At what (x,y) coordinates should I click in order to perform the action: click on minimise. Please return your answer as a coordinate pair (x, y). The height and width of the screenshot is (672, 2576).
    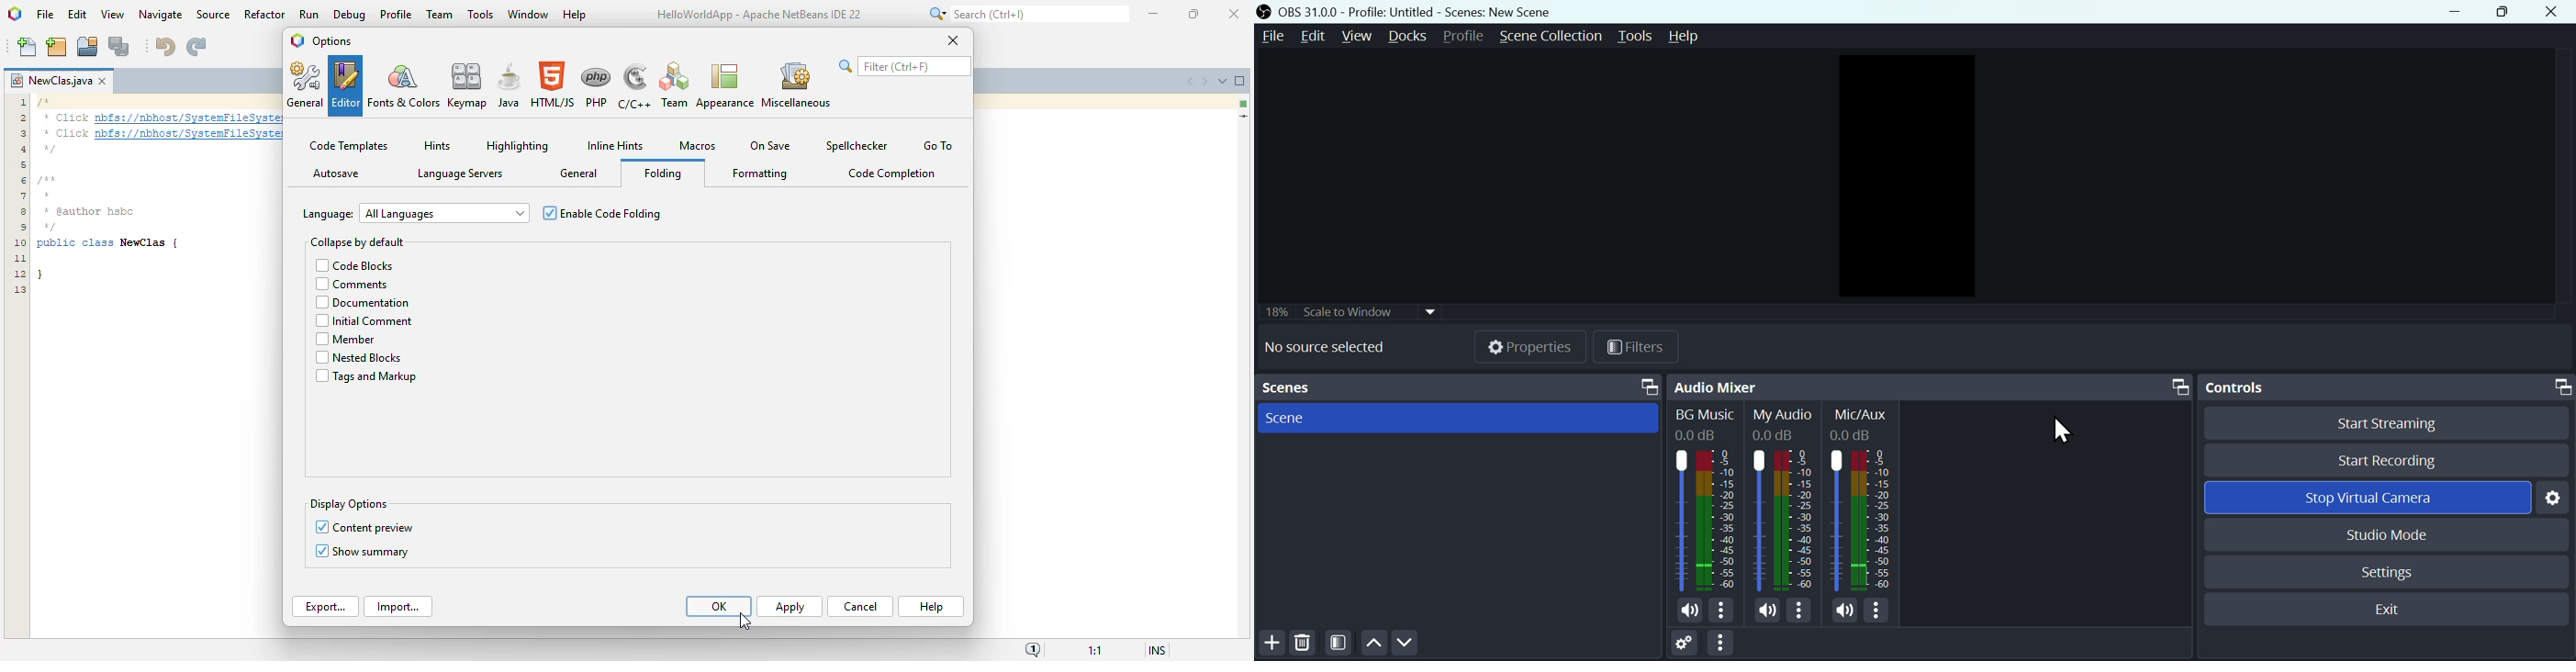
    Looking at the image, I should click on (2457, 12).